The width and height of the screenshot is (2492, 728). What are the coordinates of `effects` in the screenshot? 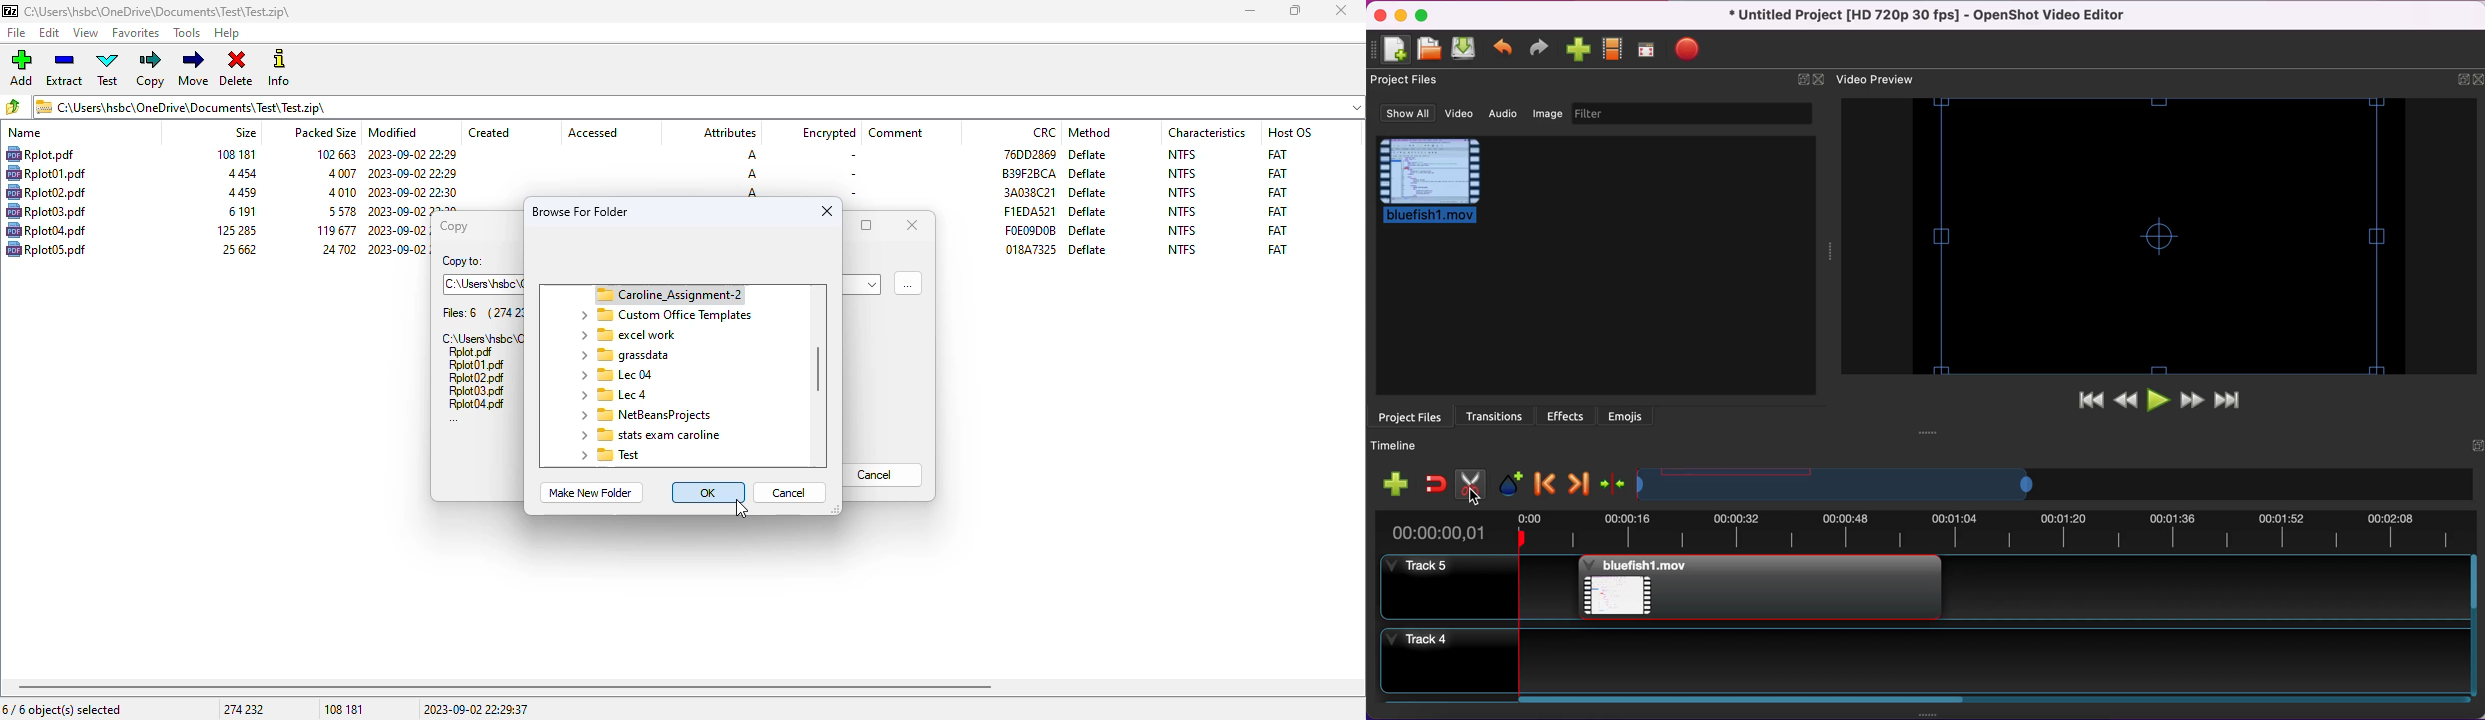 It's located at (1567, 415).